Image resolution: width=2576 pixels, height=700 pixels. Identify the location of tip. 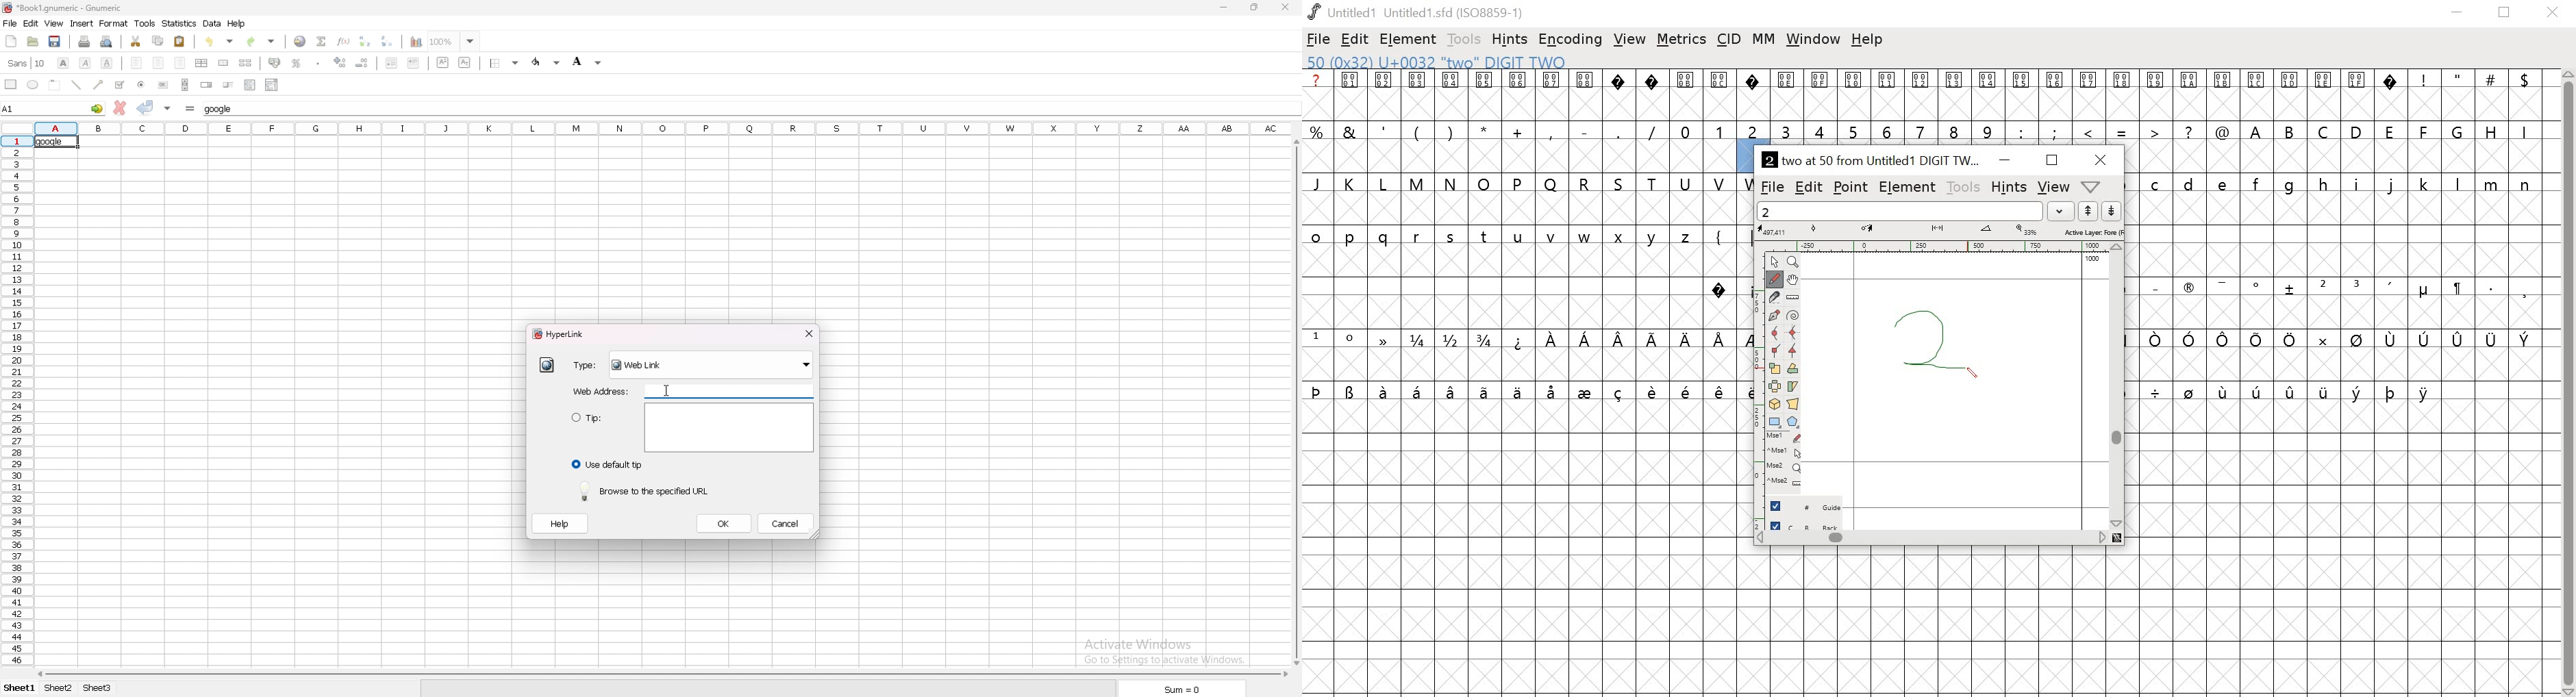
(607, 428).